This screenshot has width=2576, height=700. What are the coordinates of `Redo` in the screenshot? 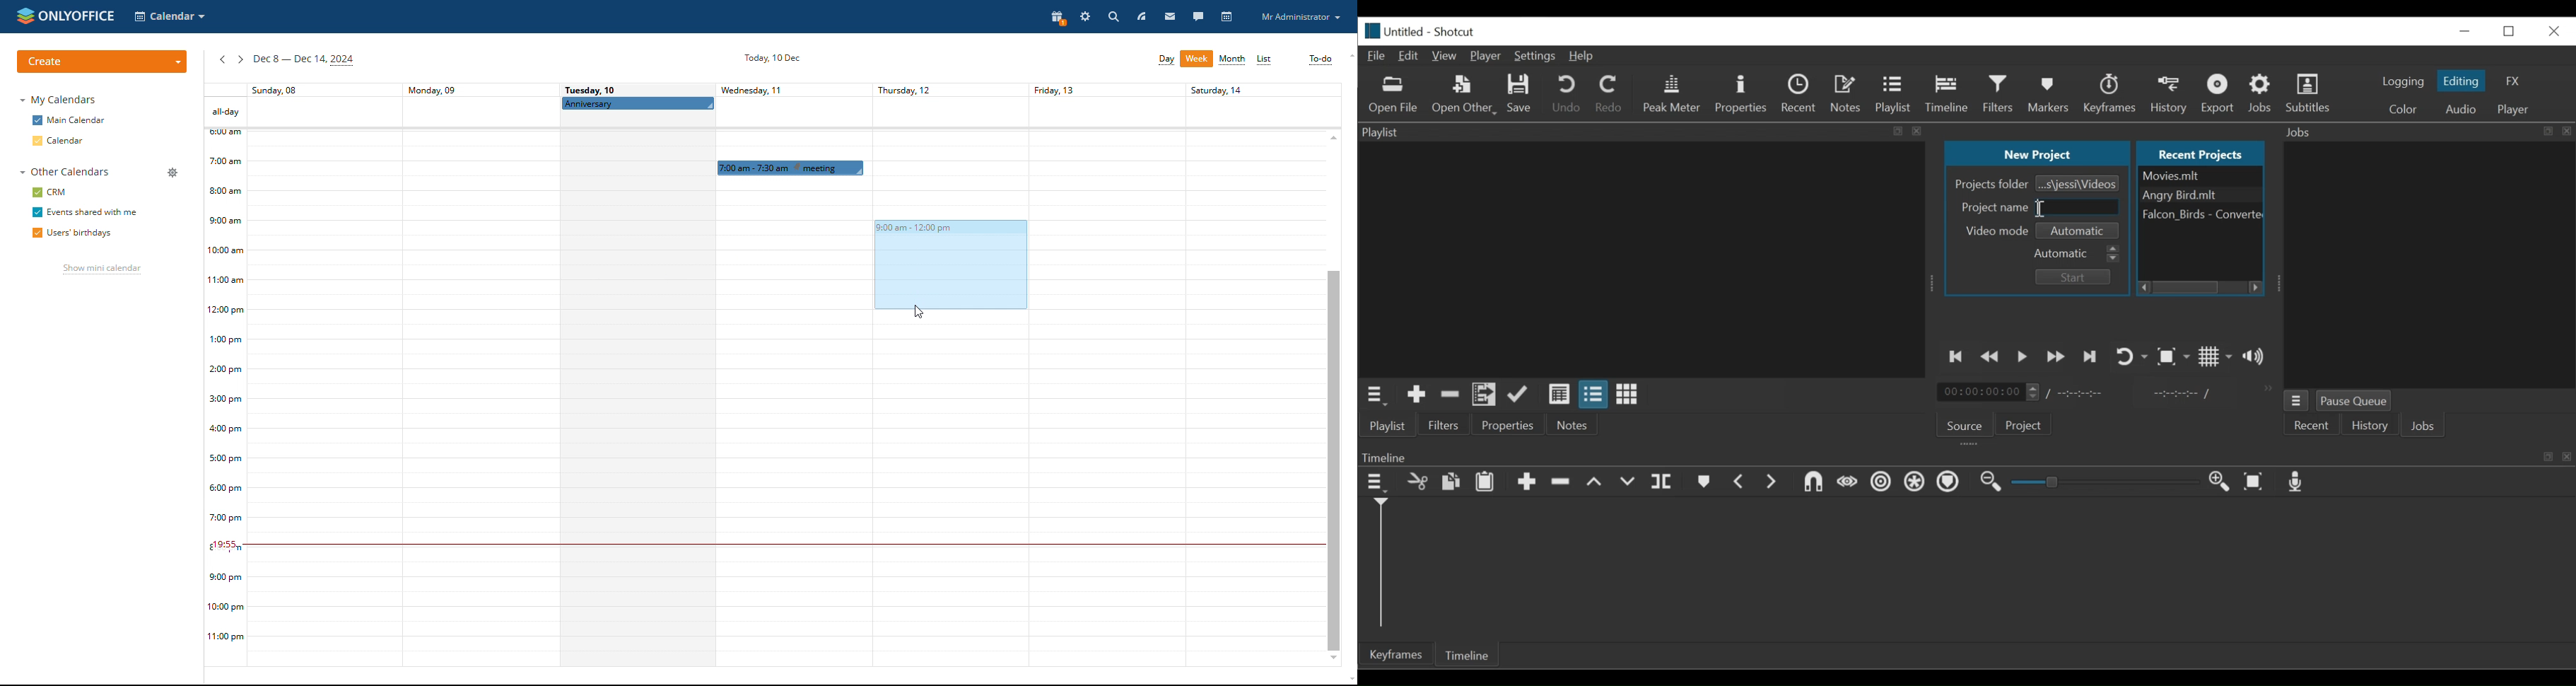 It's located at (1612, 94).